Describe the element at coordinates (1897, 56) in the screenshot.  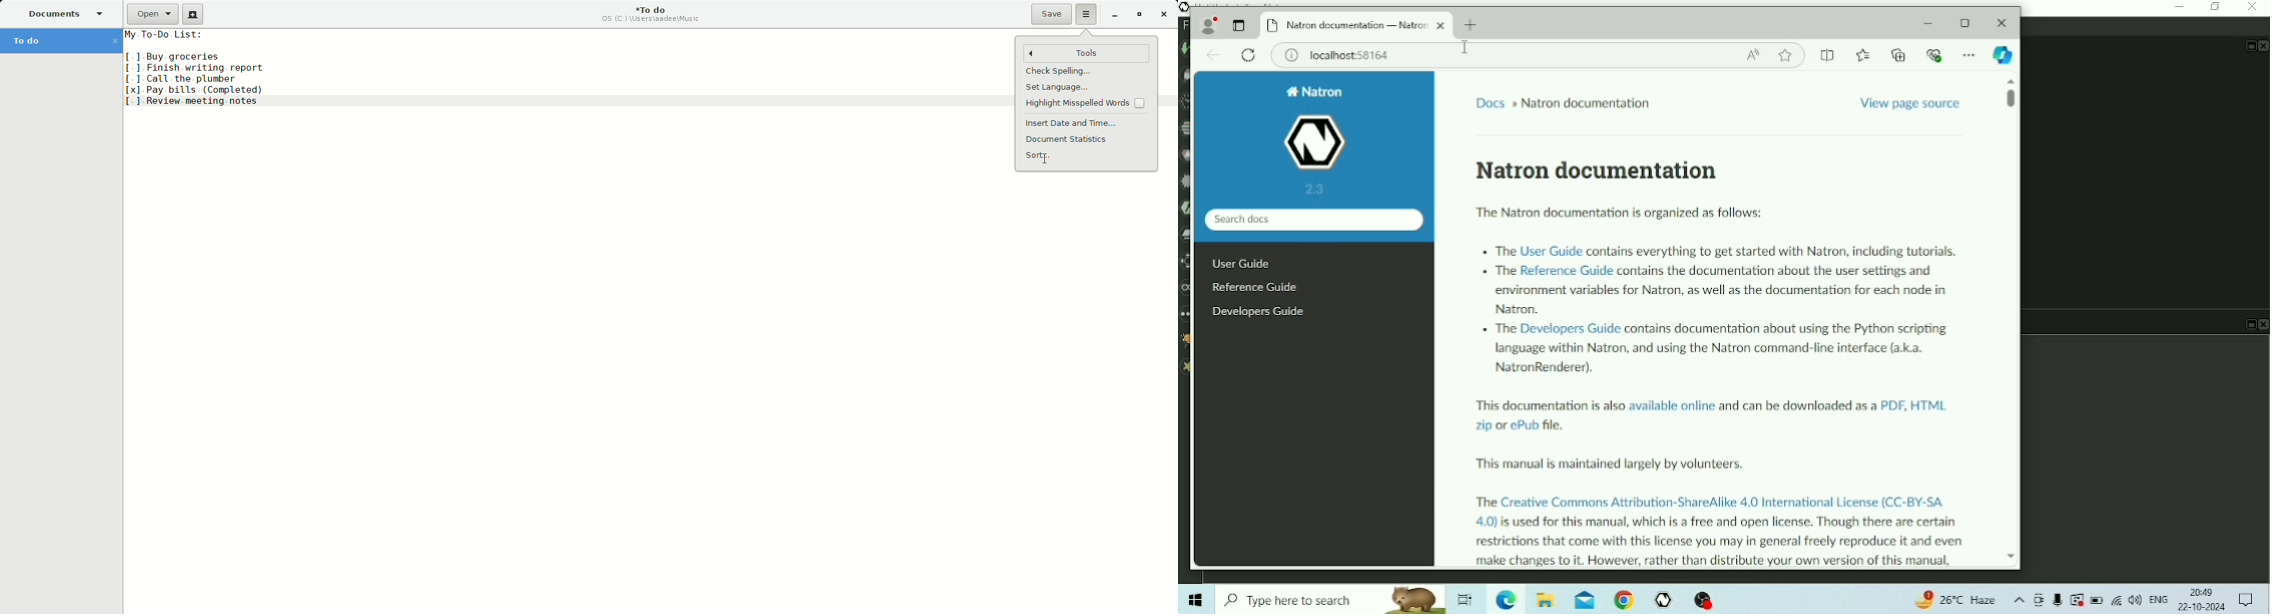
I see `Add` at that location.